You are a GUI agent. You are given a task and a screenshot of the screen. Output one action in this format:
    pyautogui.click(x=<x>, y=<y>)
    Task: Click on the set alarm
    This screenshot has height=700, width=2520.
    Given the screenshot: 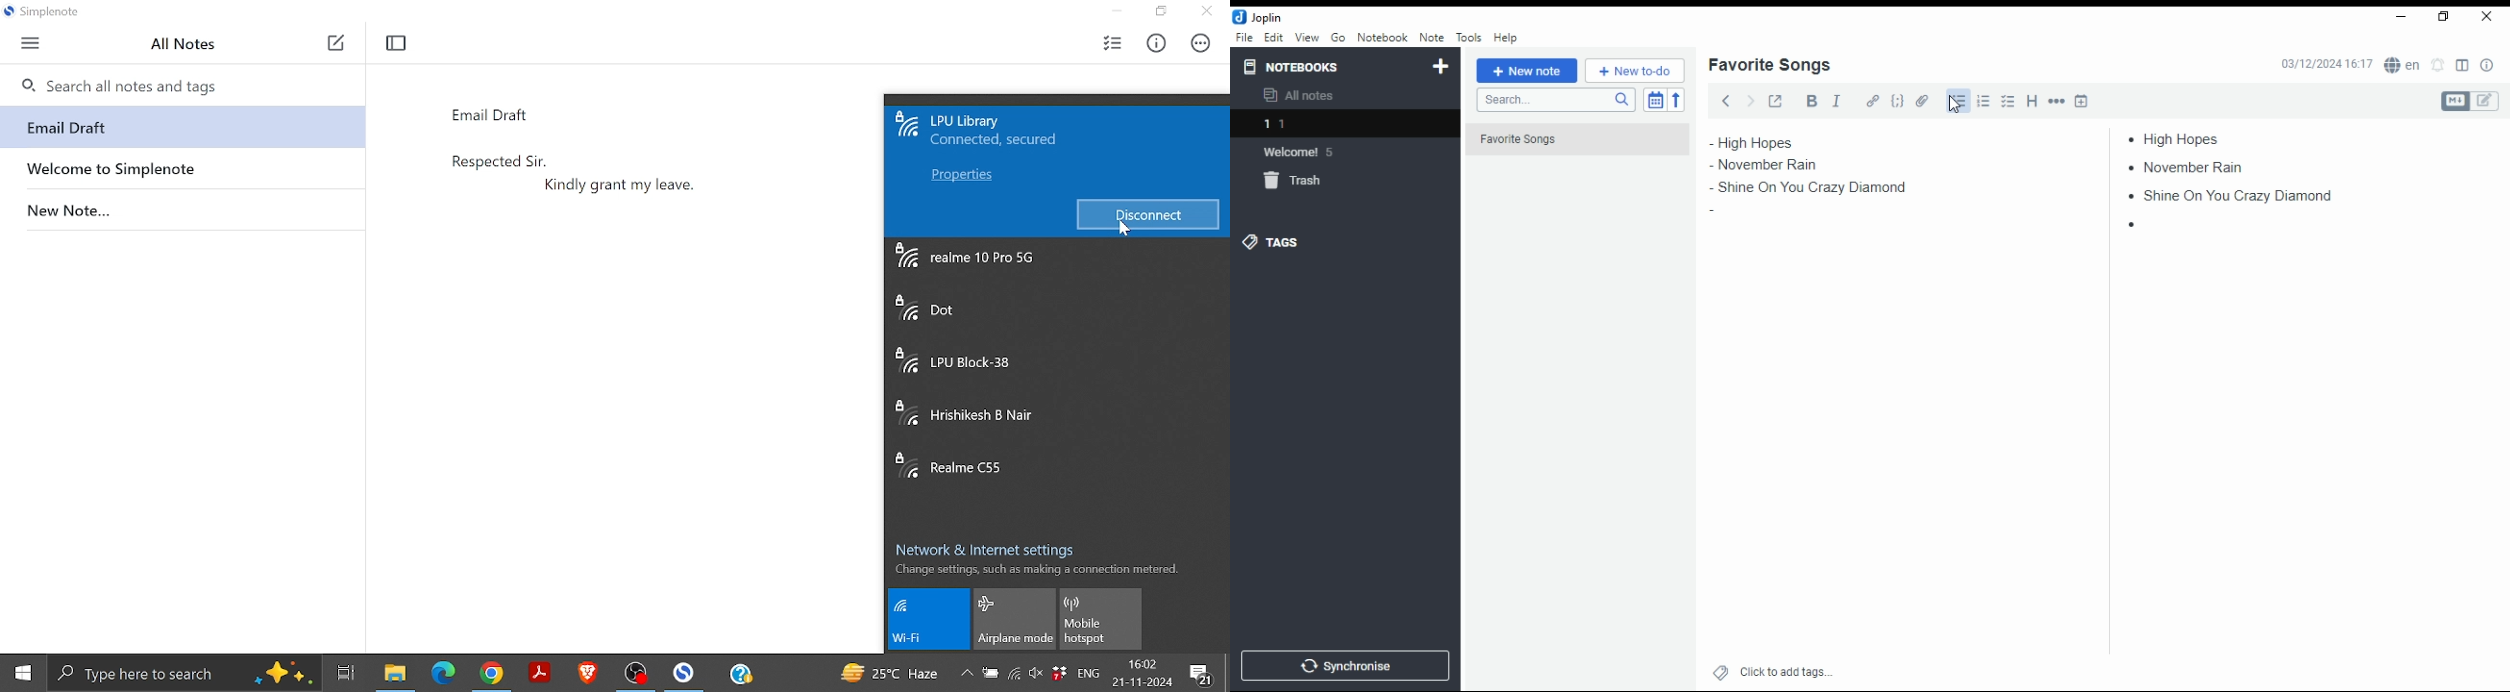 What is the action you would take?
    pyautogui.click(x=2439, y=65)
    